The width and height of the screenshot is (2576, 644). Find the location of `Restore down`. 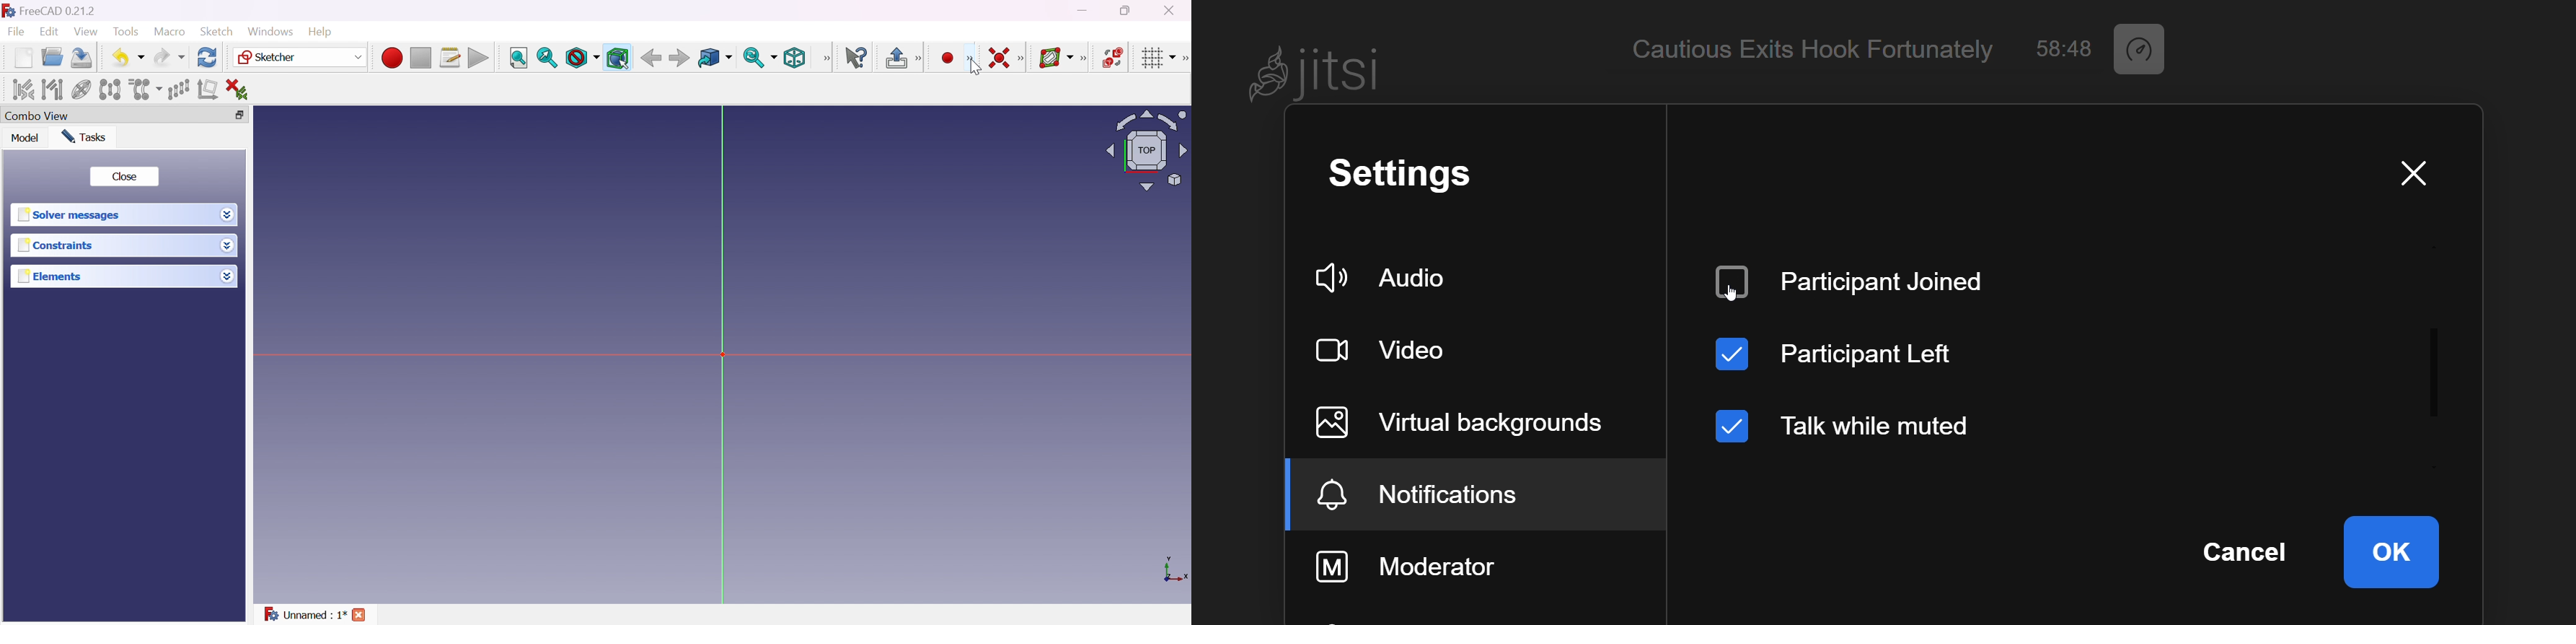

Restore down is located at coordinates (1130, 9).